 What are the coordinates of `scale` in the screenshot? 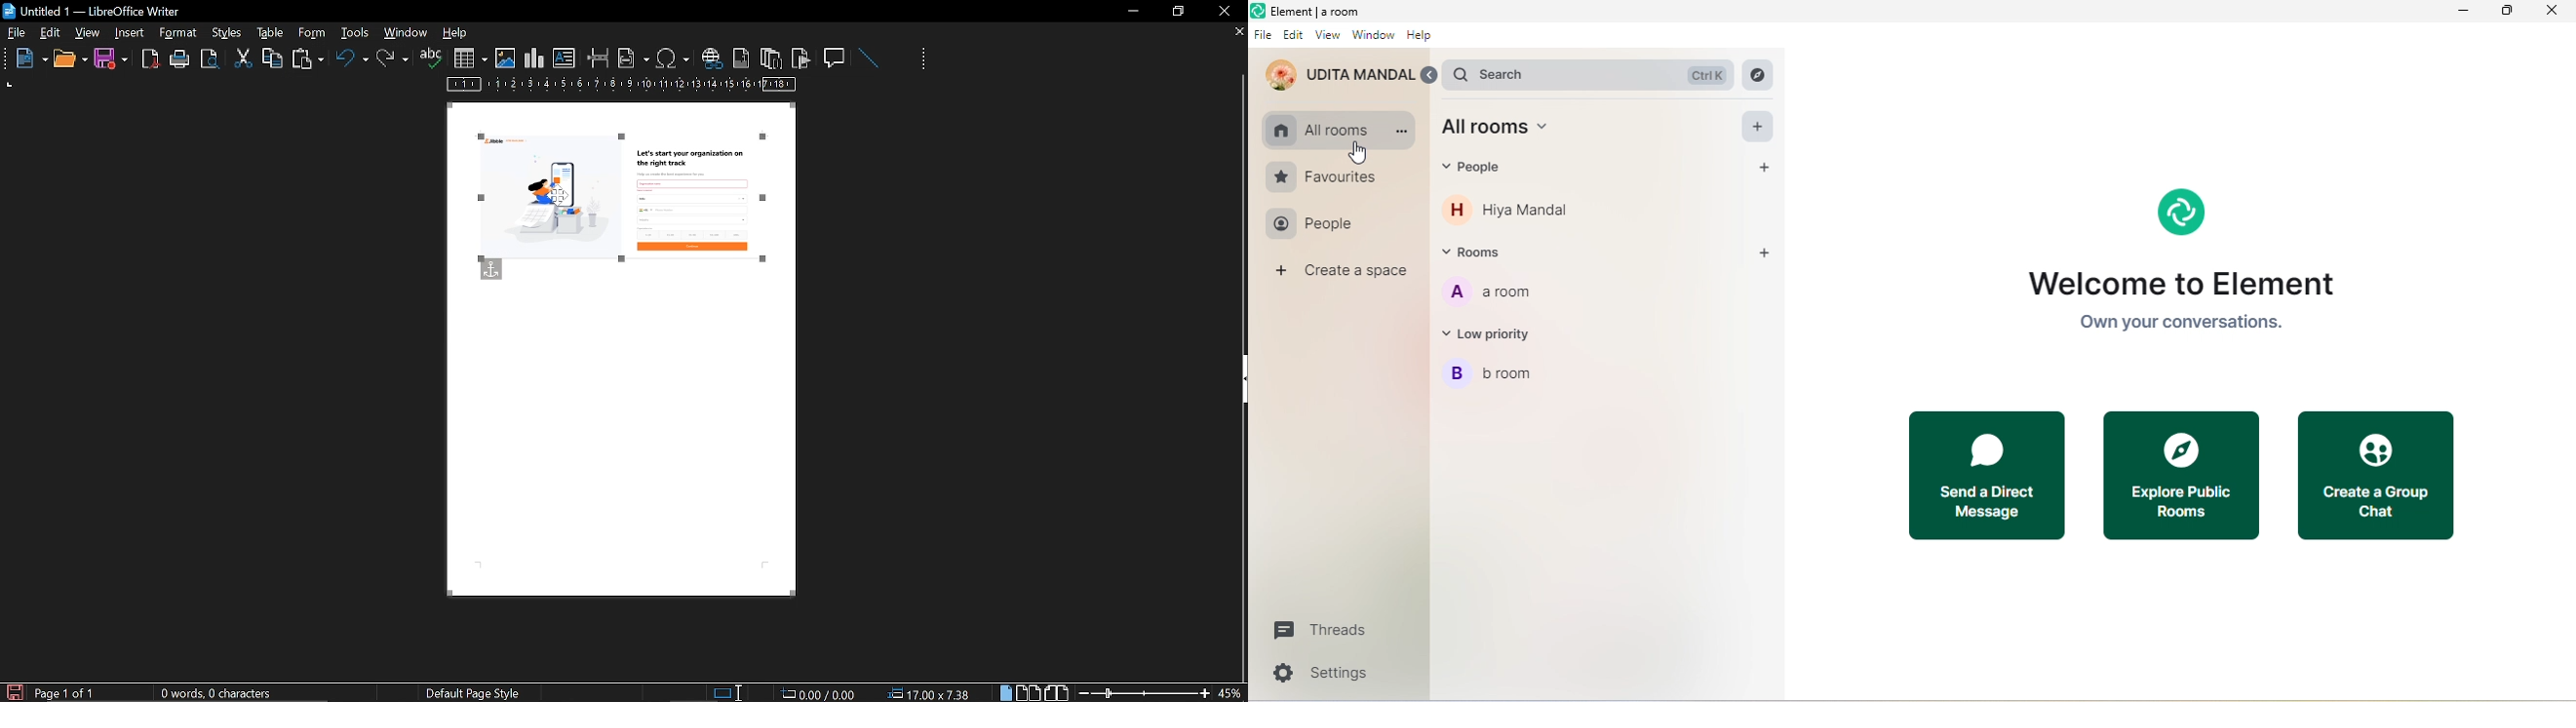 It's located at (622, 86).